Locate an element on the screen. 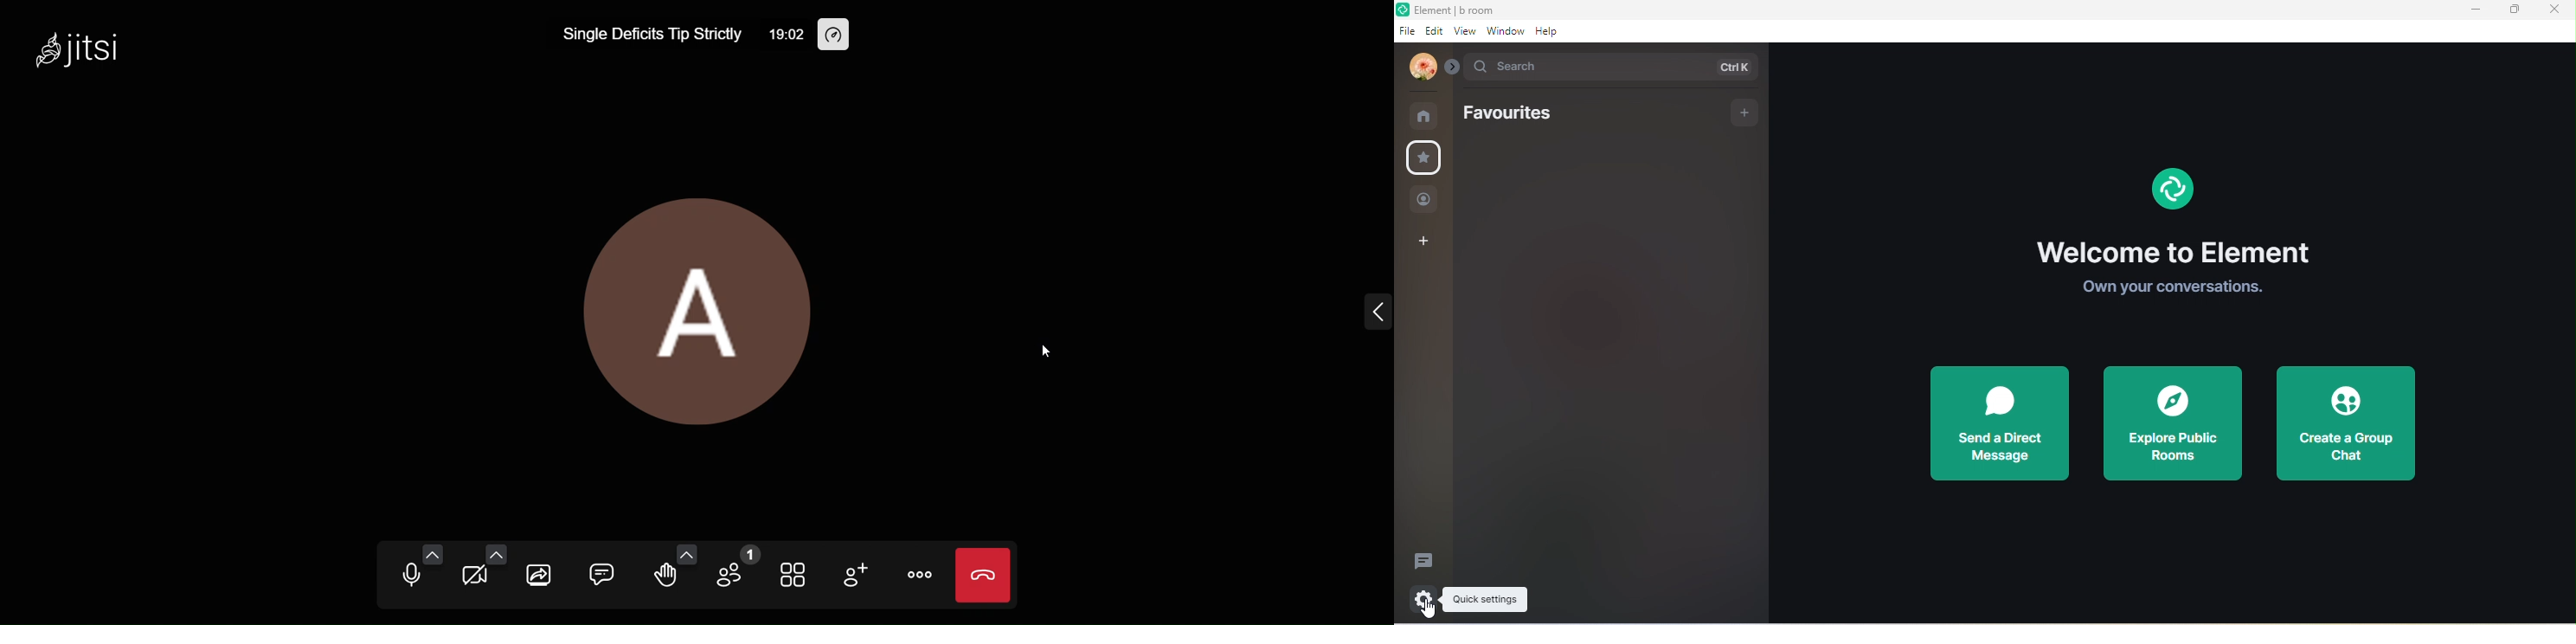 This screenshot has width=2576, height=644. account is located at coordinates (1423, 67).